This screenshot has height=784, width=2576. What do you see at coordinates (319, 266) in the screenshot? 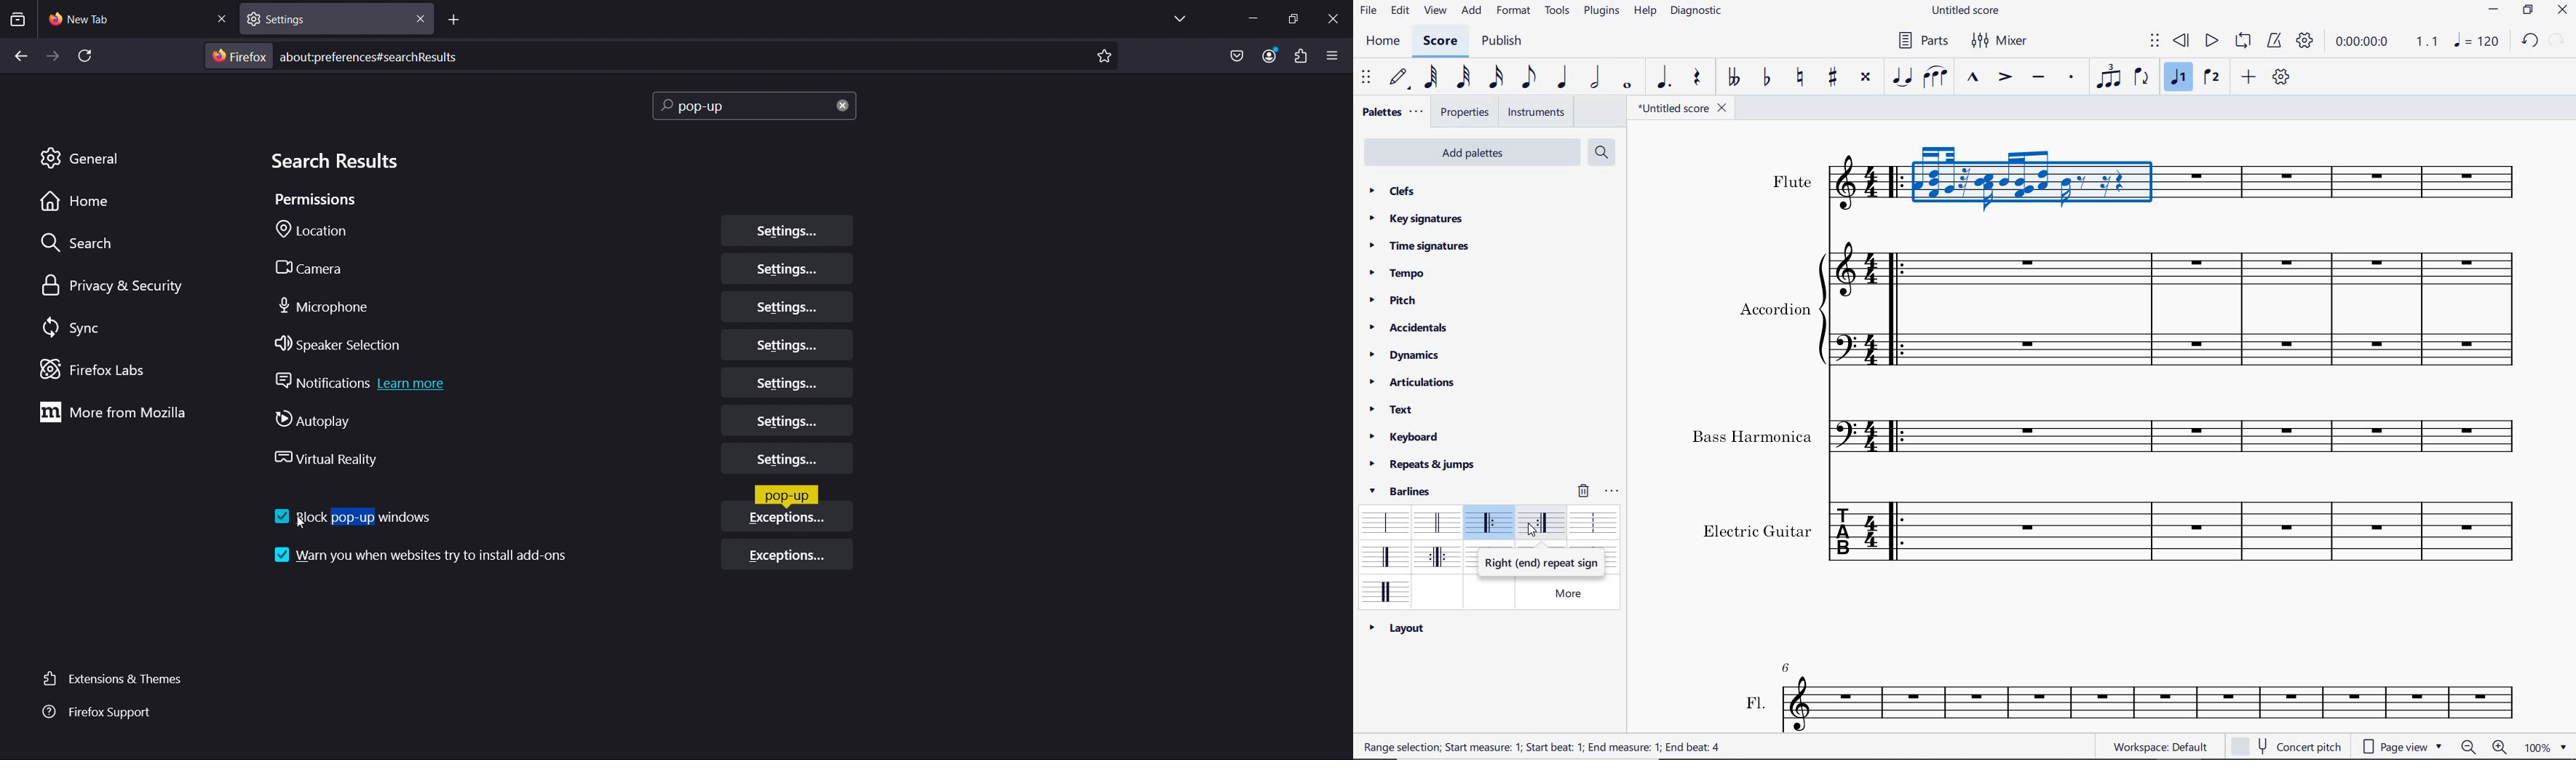
I see `Camera` at bounding box center [319, 266].